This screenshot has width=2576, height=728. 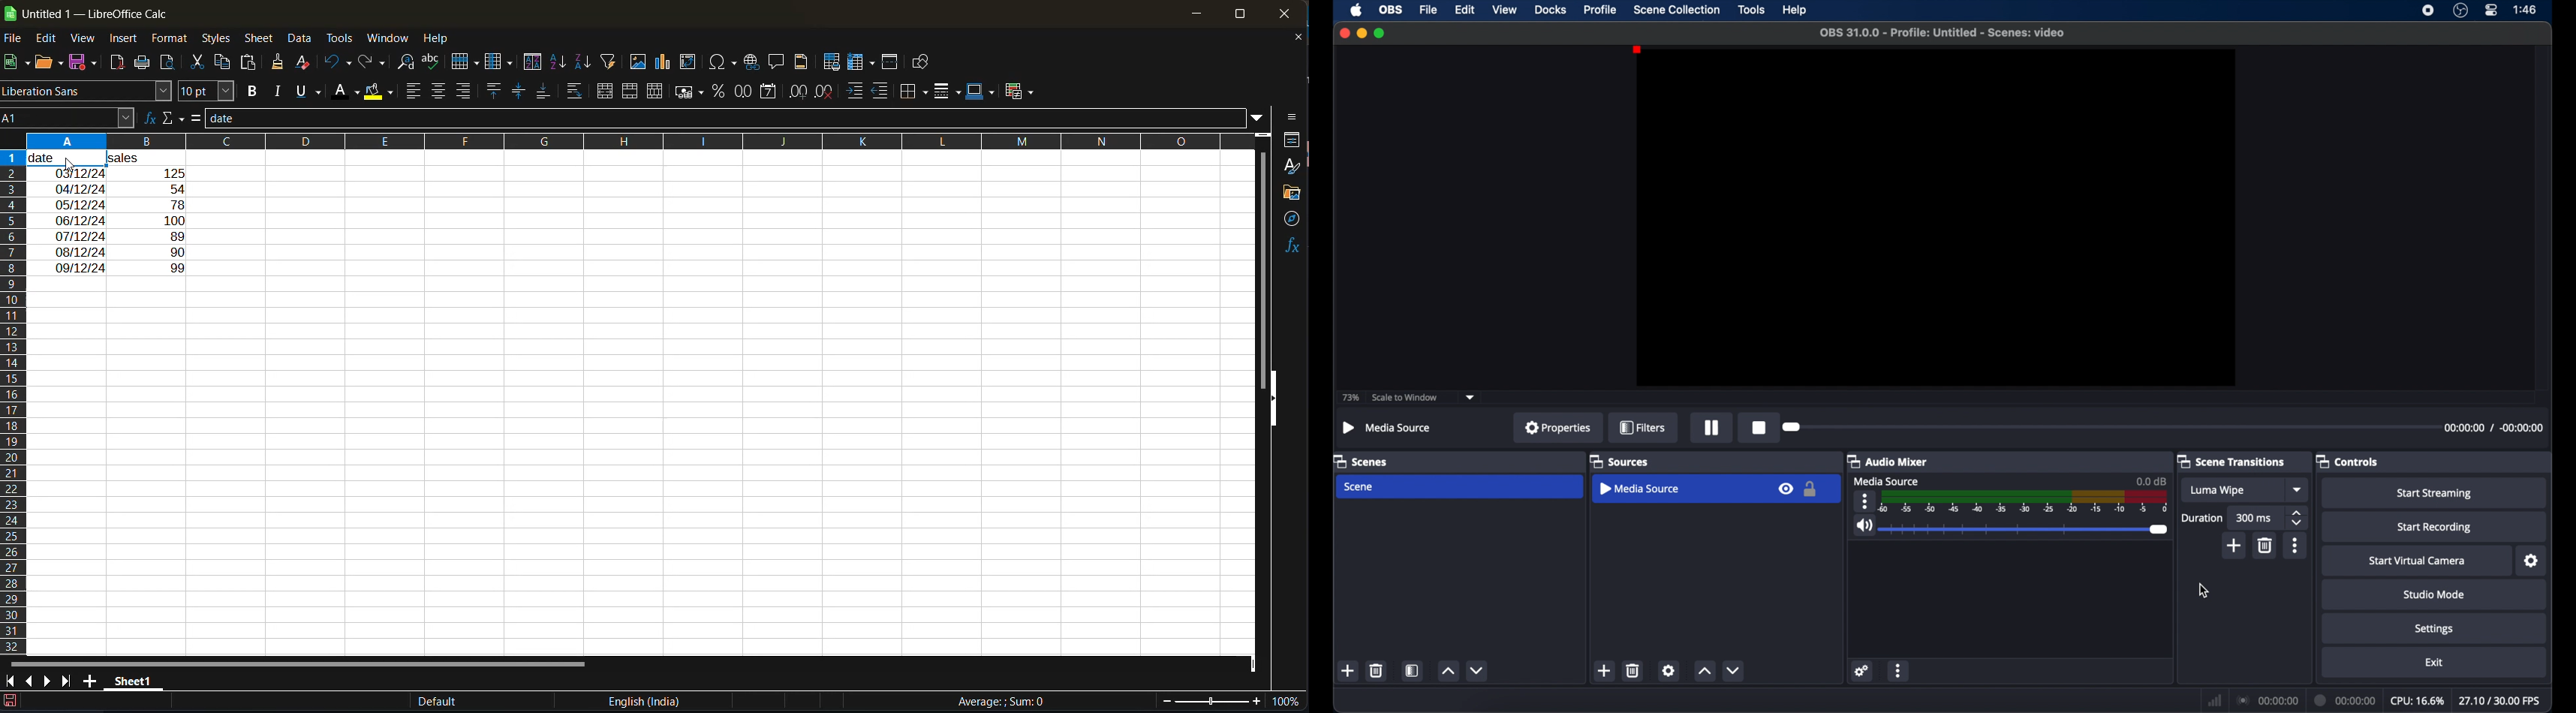 I want to click on sources, so click(x=1619, y=462).